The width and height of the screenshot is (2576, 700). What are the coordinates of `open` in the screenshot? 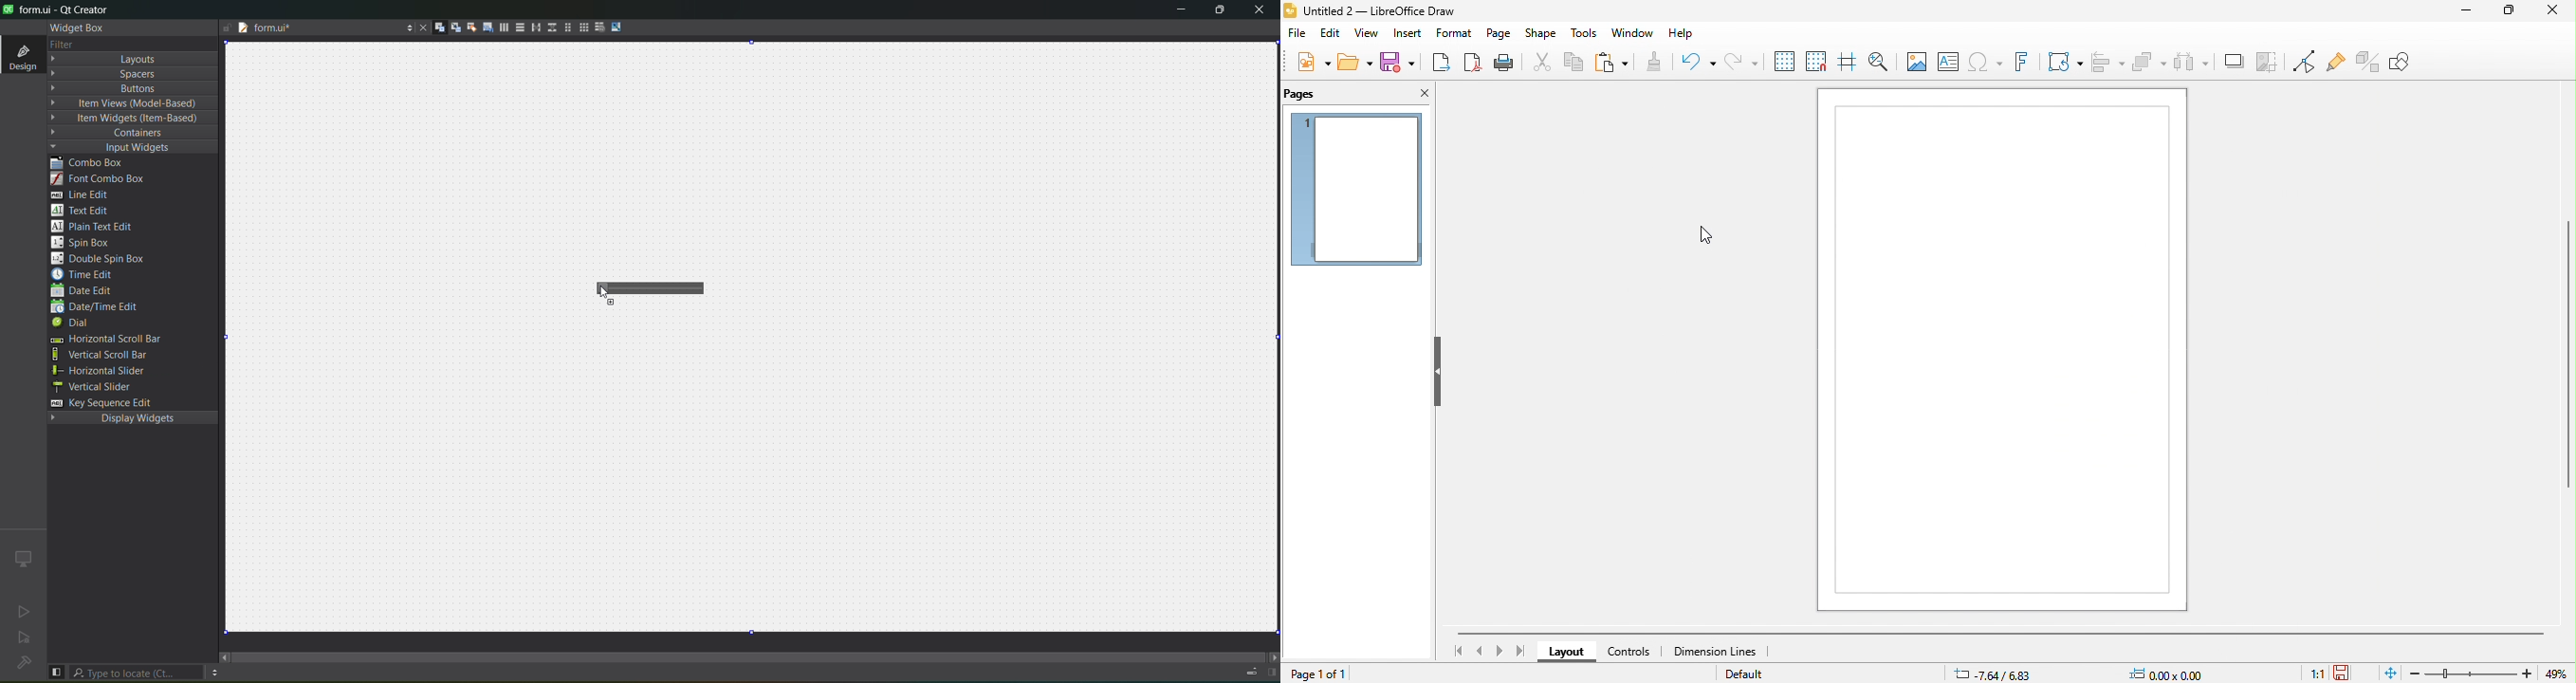 It's located at (1355, 63).